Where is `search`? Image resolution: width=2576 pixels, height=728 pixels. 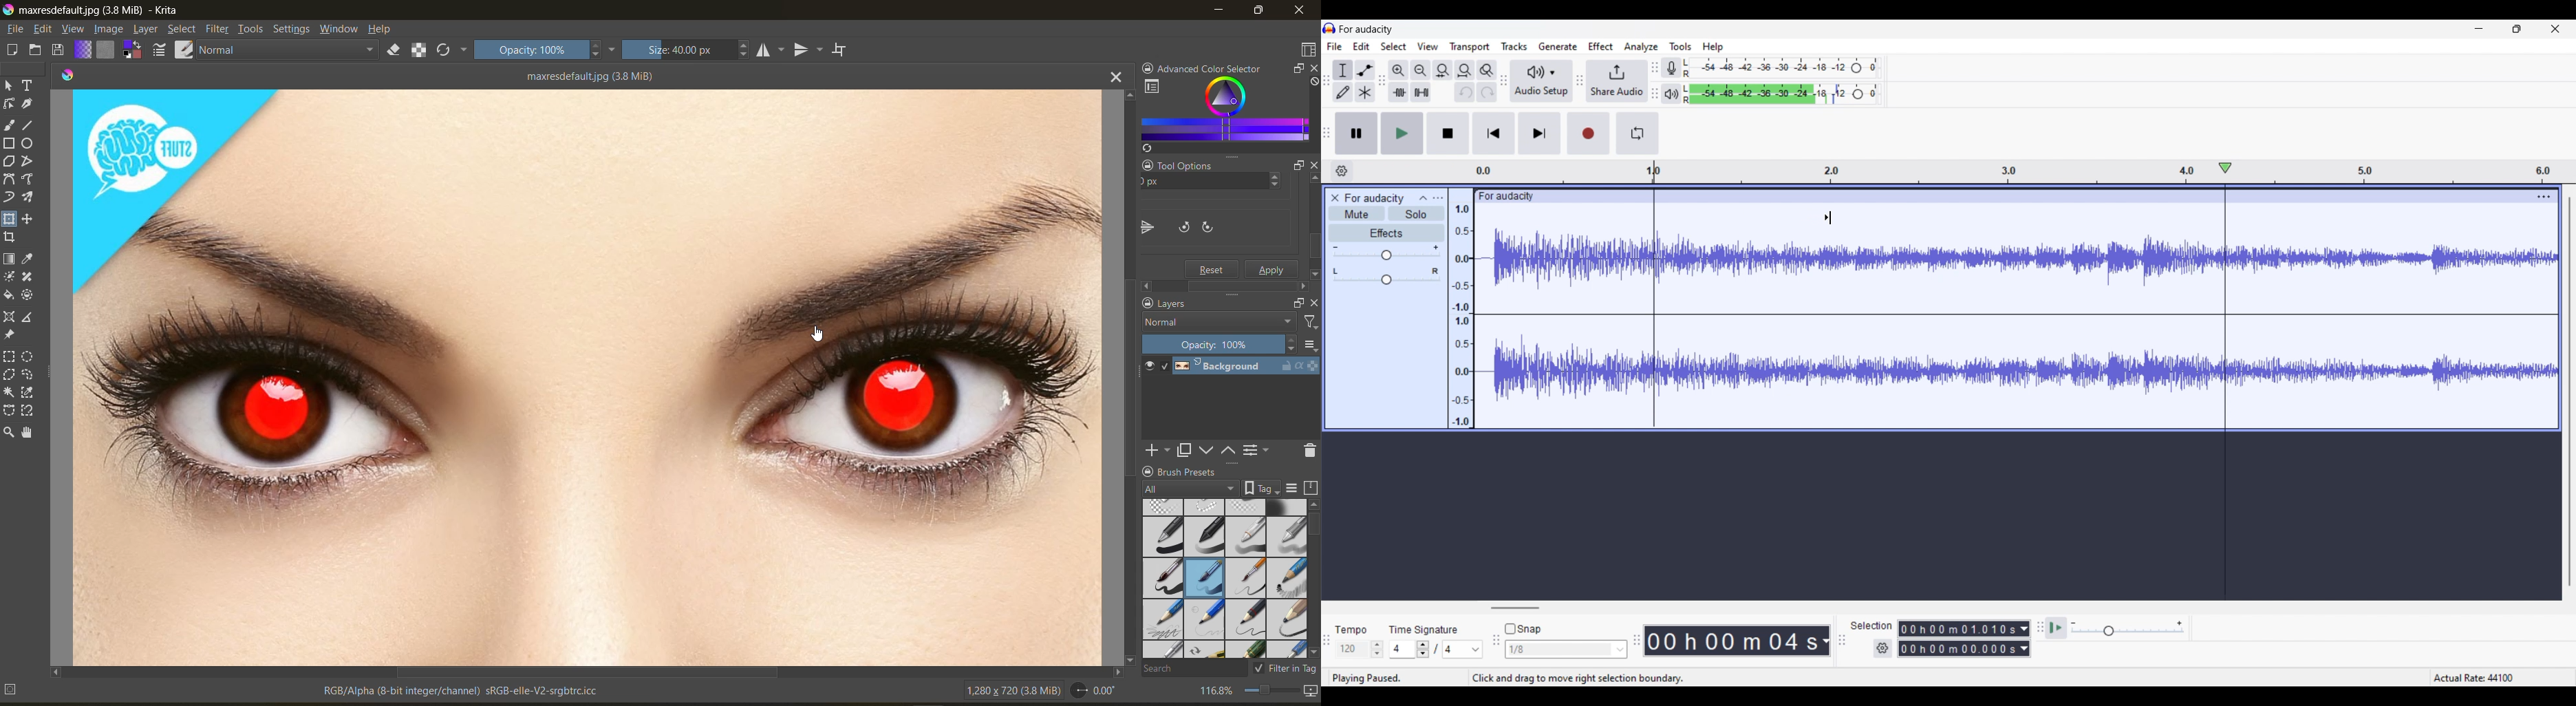
search is located at coordinates (1200, 670).